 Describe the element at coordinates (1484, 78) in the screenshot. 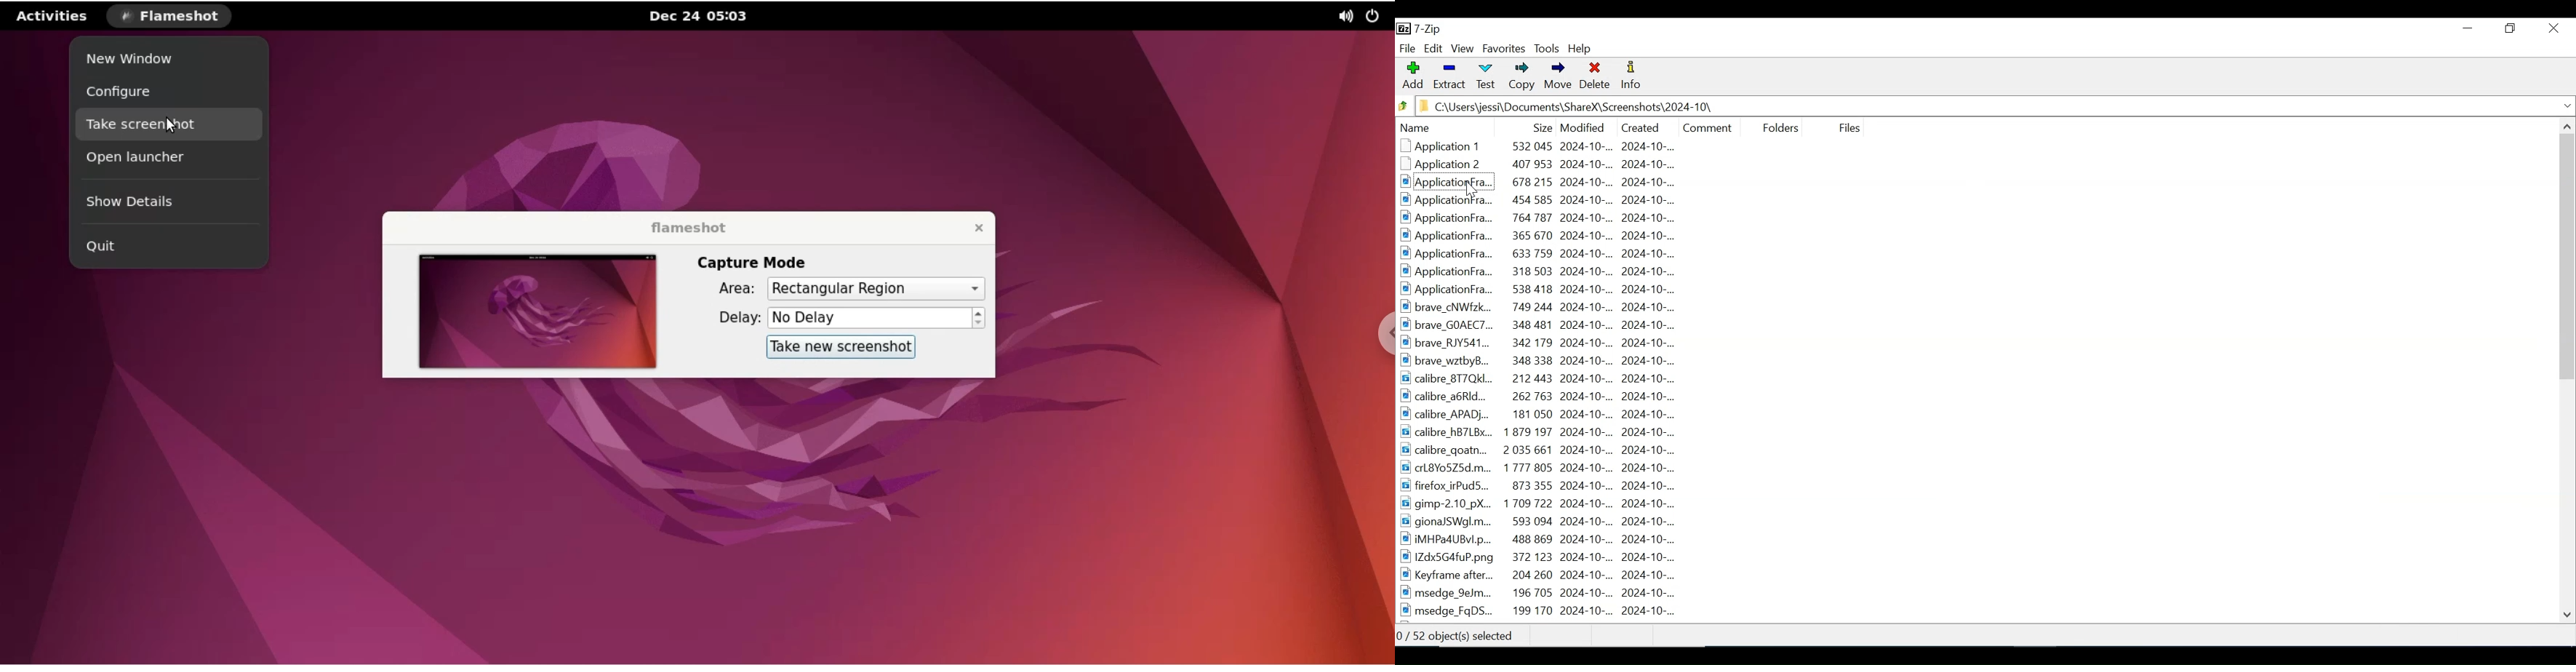

I see `Test` at that location.